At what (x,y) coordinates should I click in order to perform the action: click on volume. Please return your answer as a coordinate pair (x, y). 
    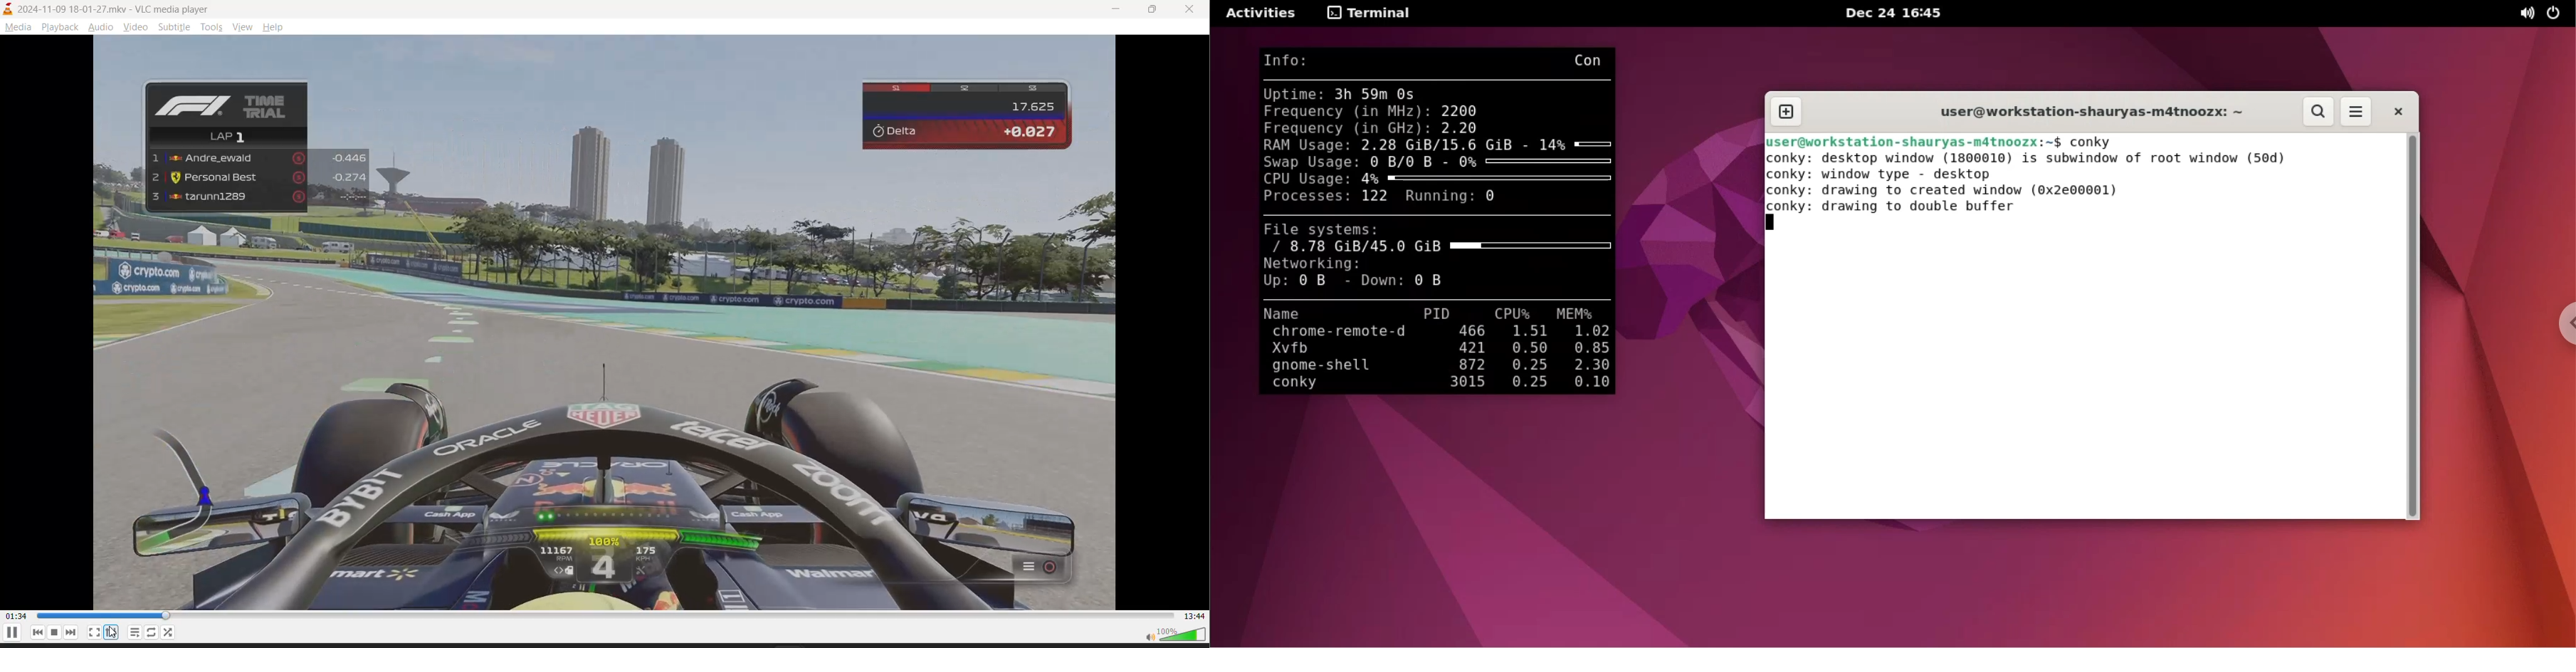
    Looking at the image, I should click on (1171, 636).